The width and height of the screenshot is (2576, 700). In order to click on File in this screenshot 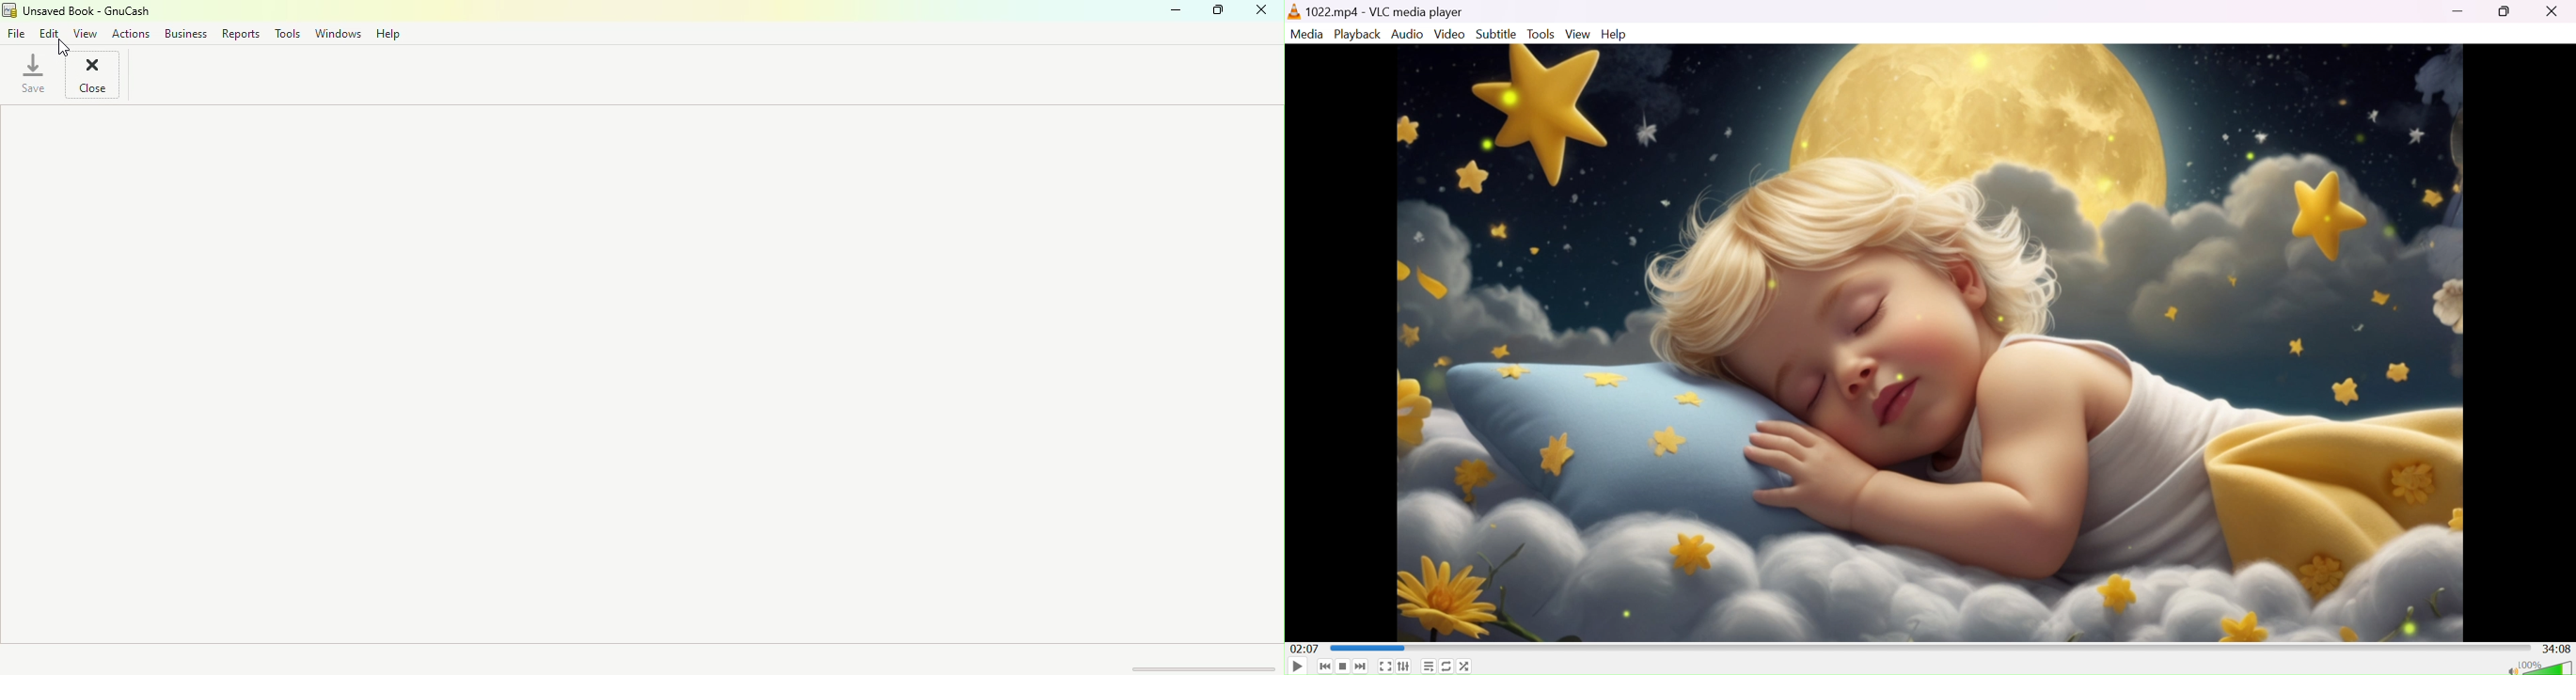, I will do `click(17, 36)`.